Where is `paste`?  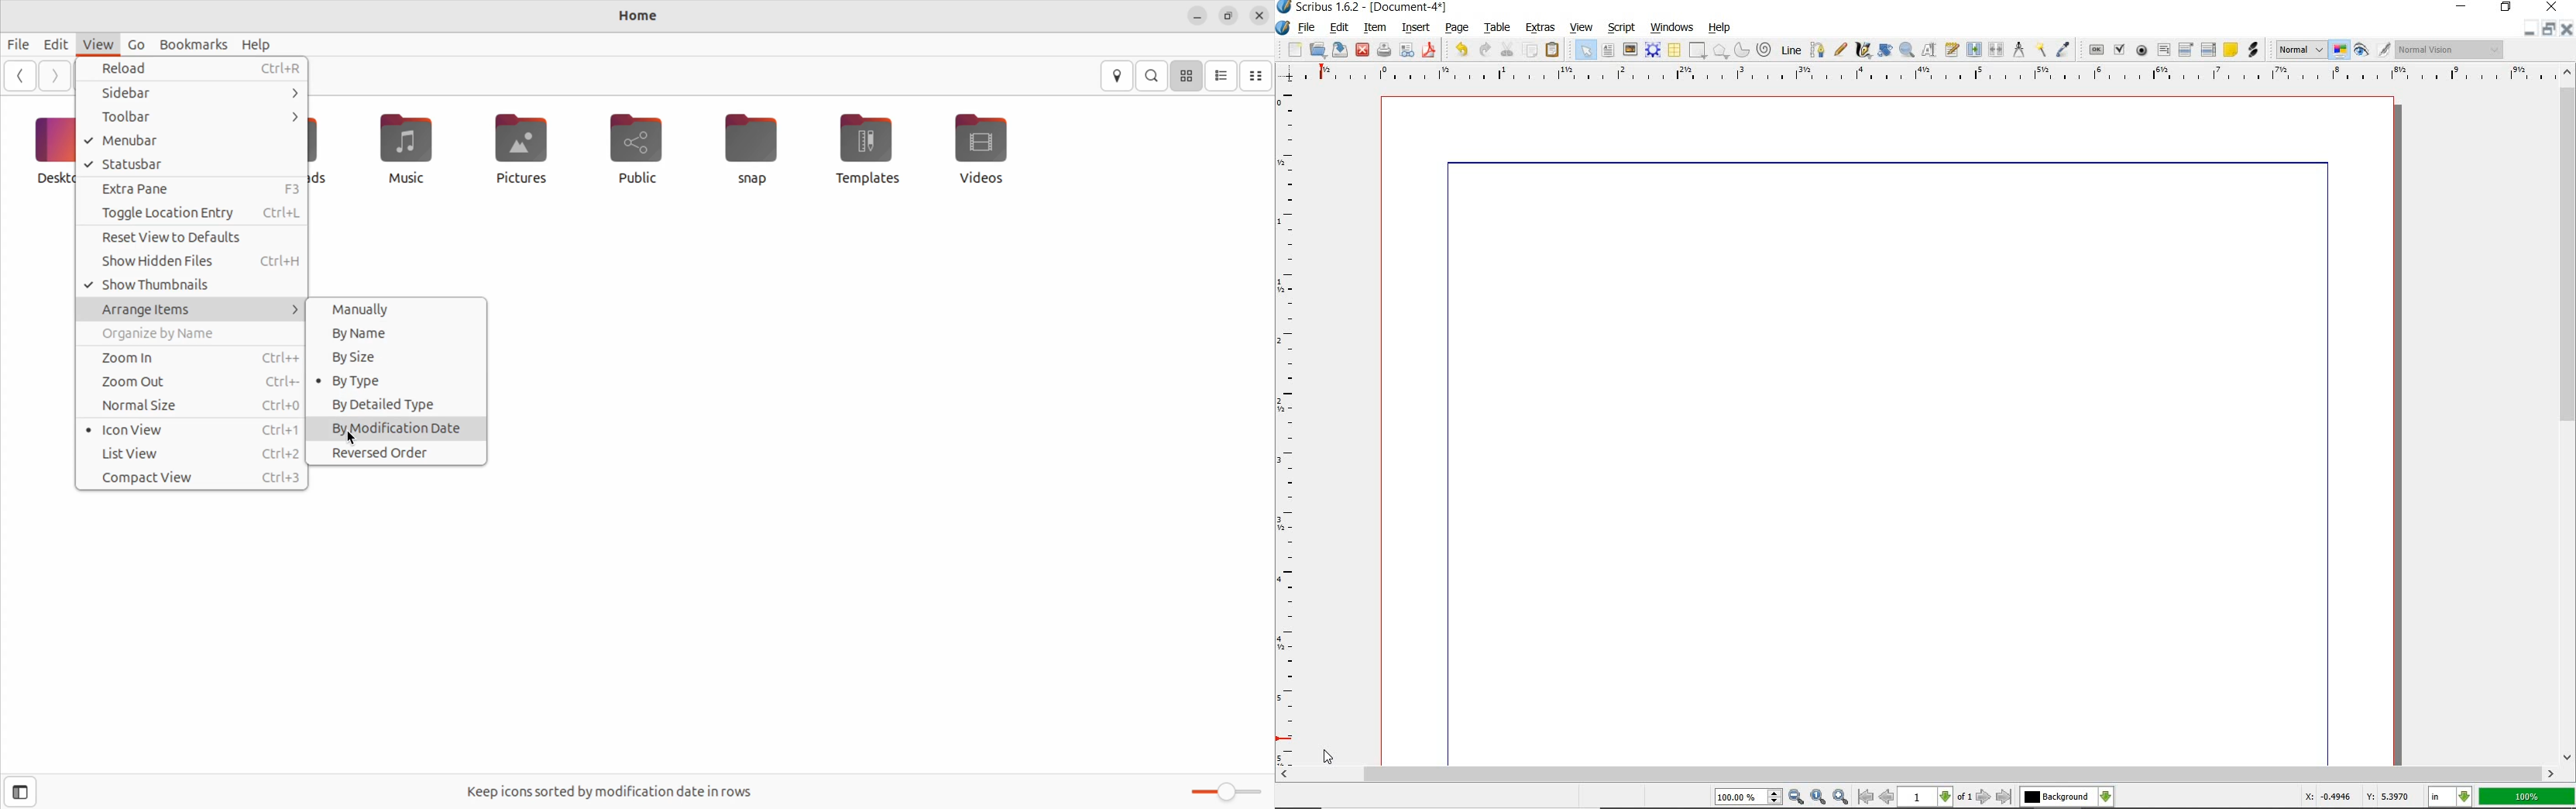
paste is located at coordinates (1553, 50).